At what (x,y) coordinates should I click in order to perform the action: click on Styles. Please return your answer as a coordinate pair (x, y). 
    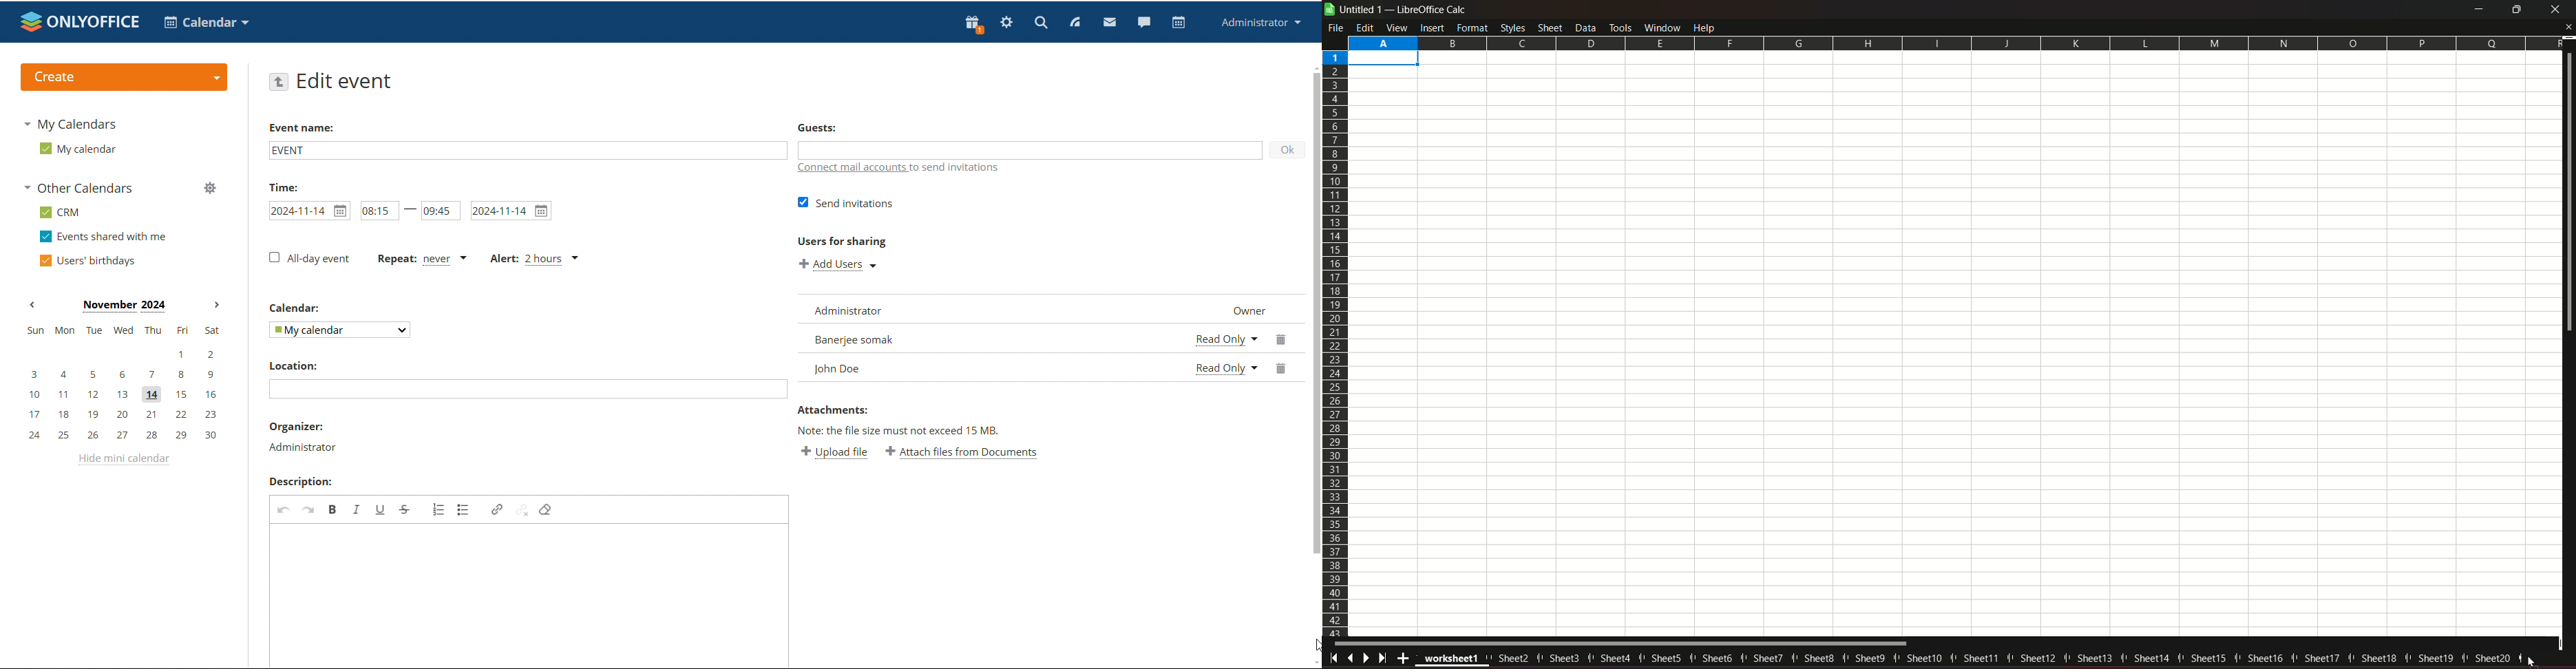
    Looking at the image, I should click on (1513, 27).